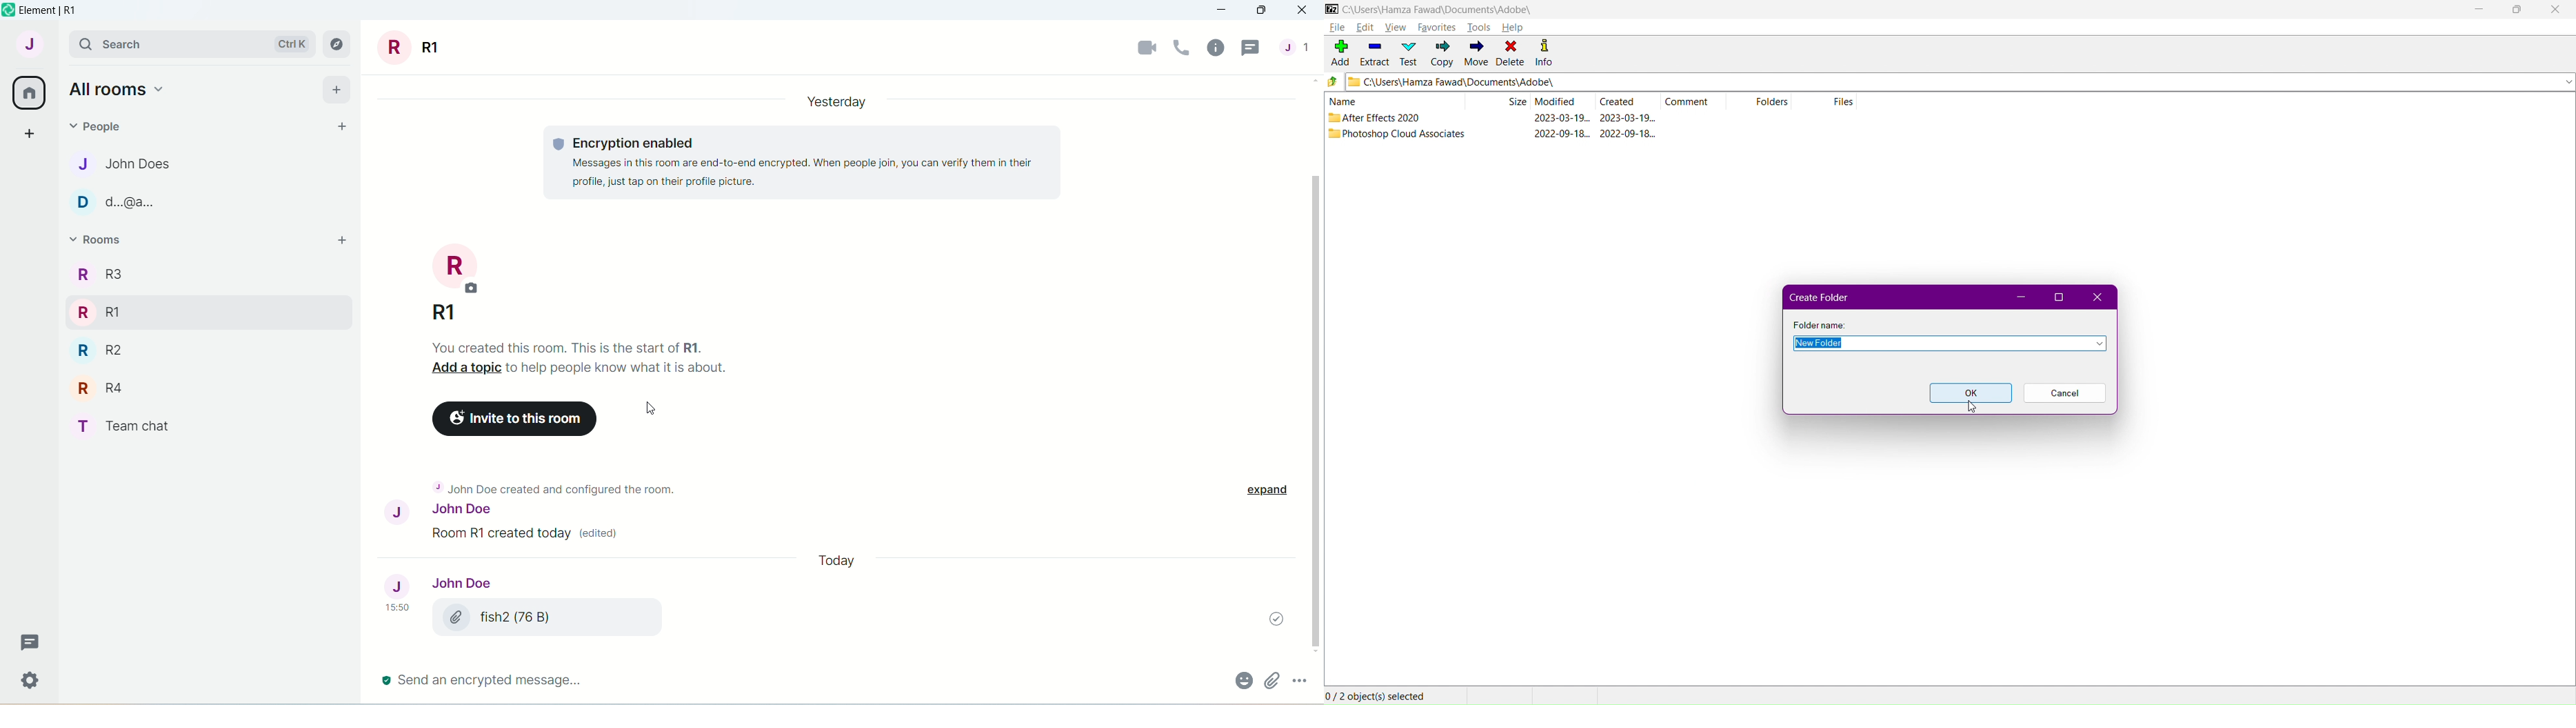 The width and height of the screenshot is (2576, 728). Describe the element at coordinates (1223, 10) in the screenshot. I see `minimize` at that location.